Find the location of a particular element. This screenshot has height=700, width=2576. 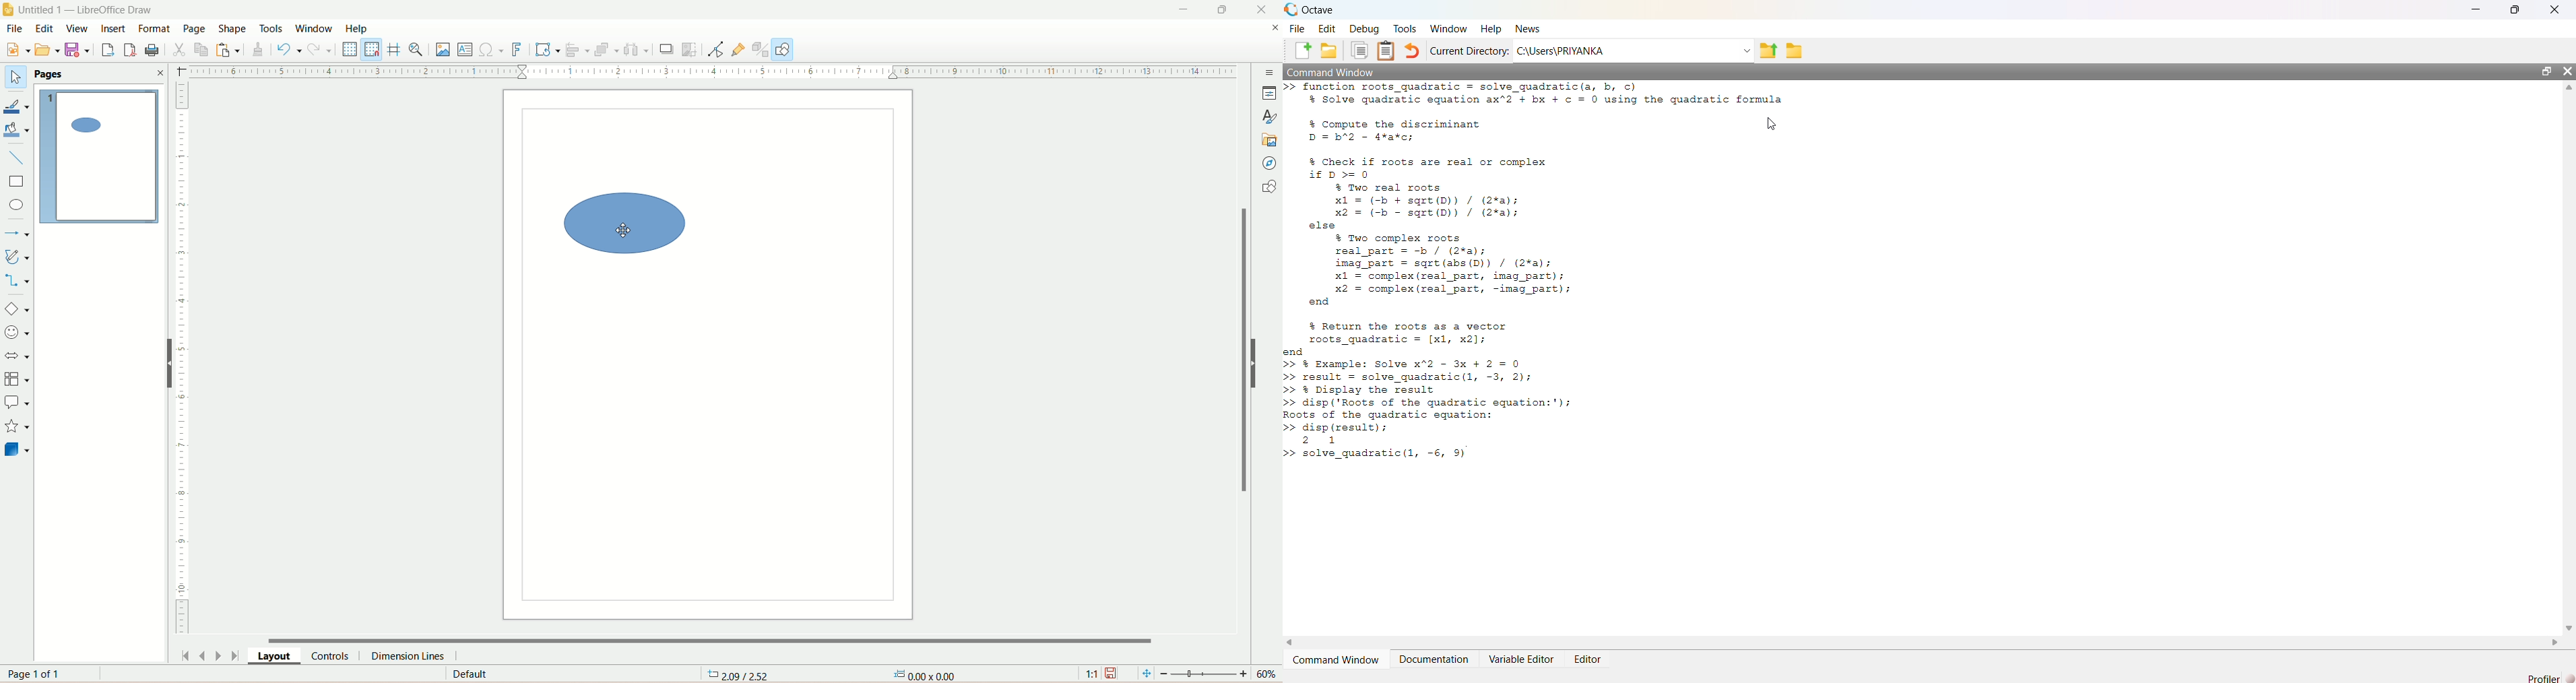

maximize is located at coordinates (1222, 9).